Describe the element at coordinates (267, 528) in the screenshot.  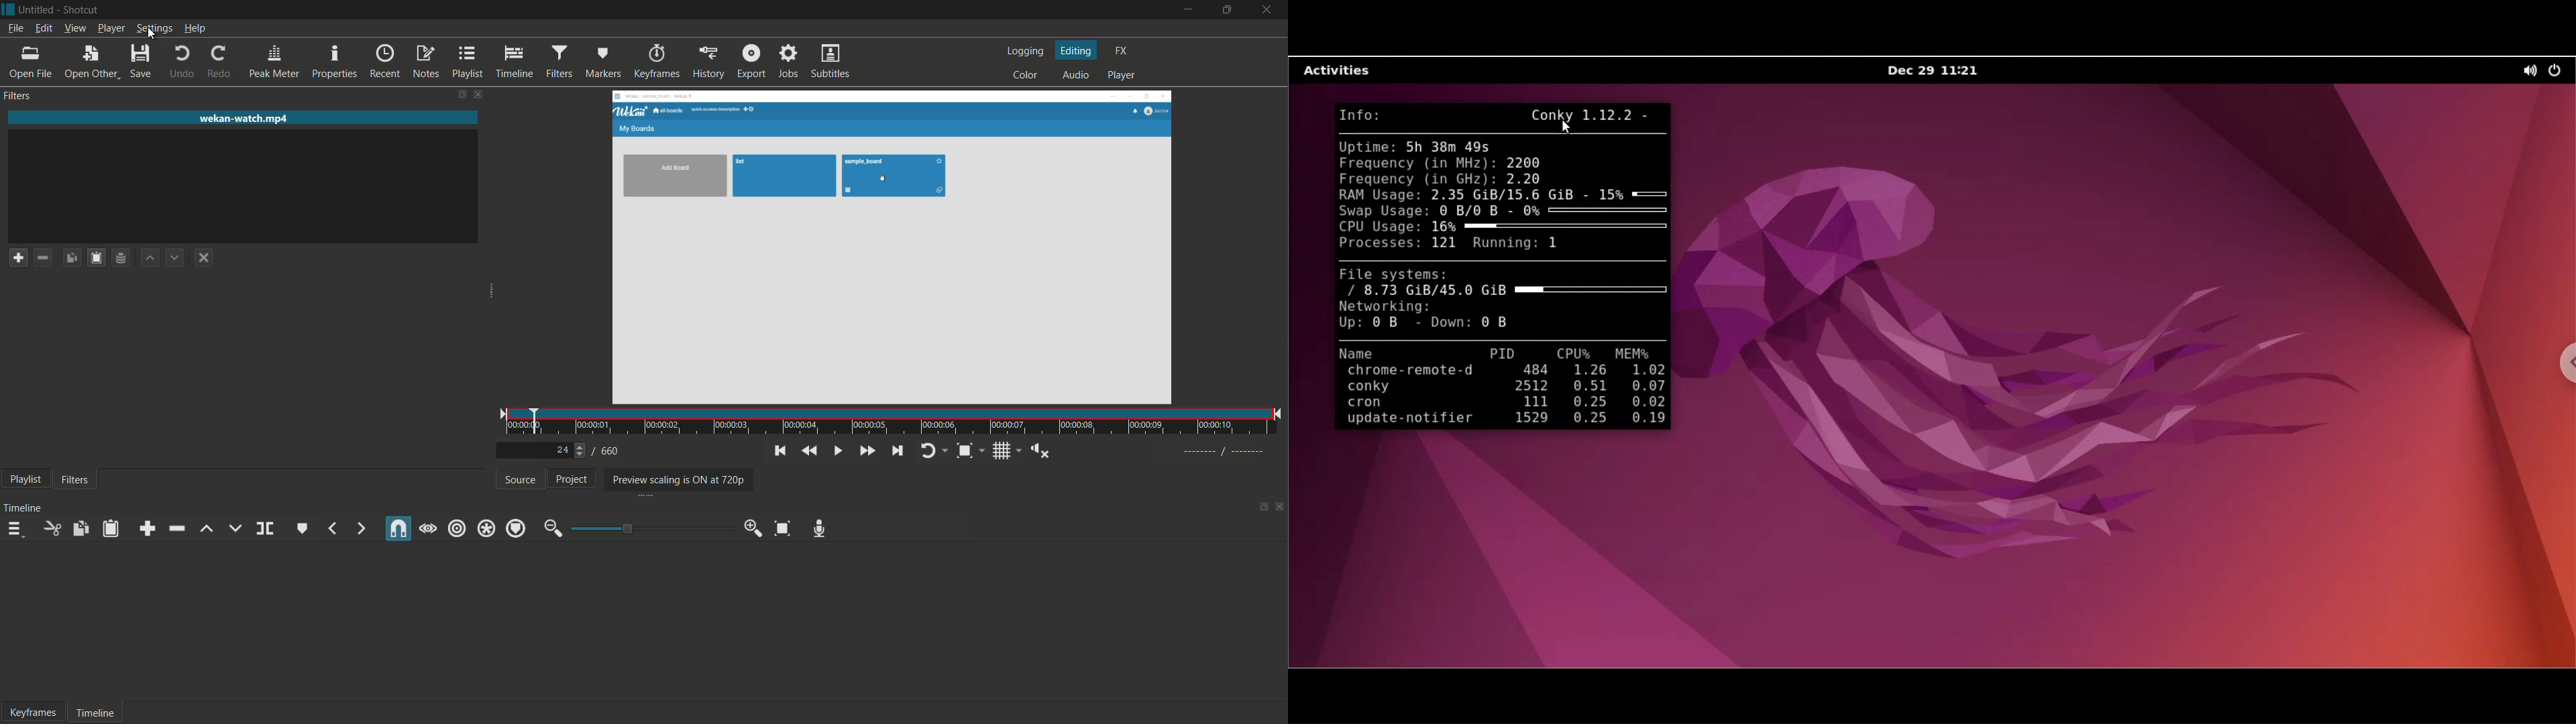
I see `split at playhead` at that location.